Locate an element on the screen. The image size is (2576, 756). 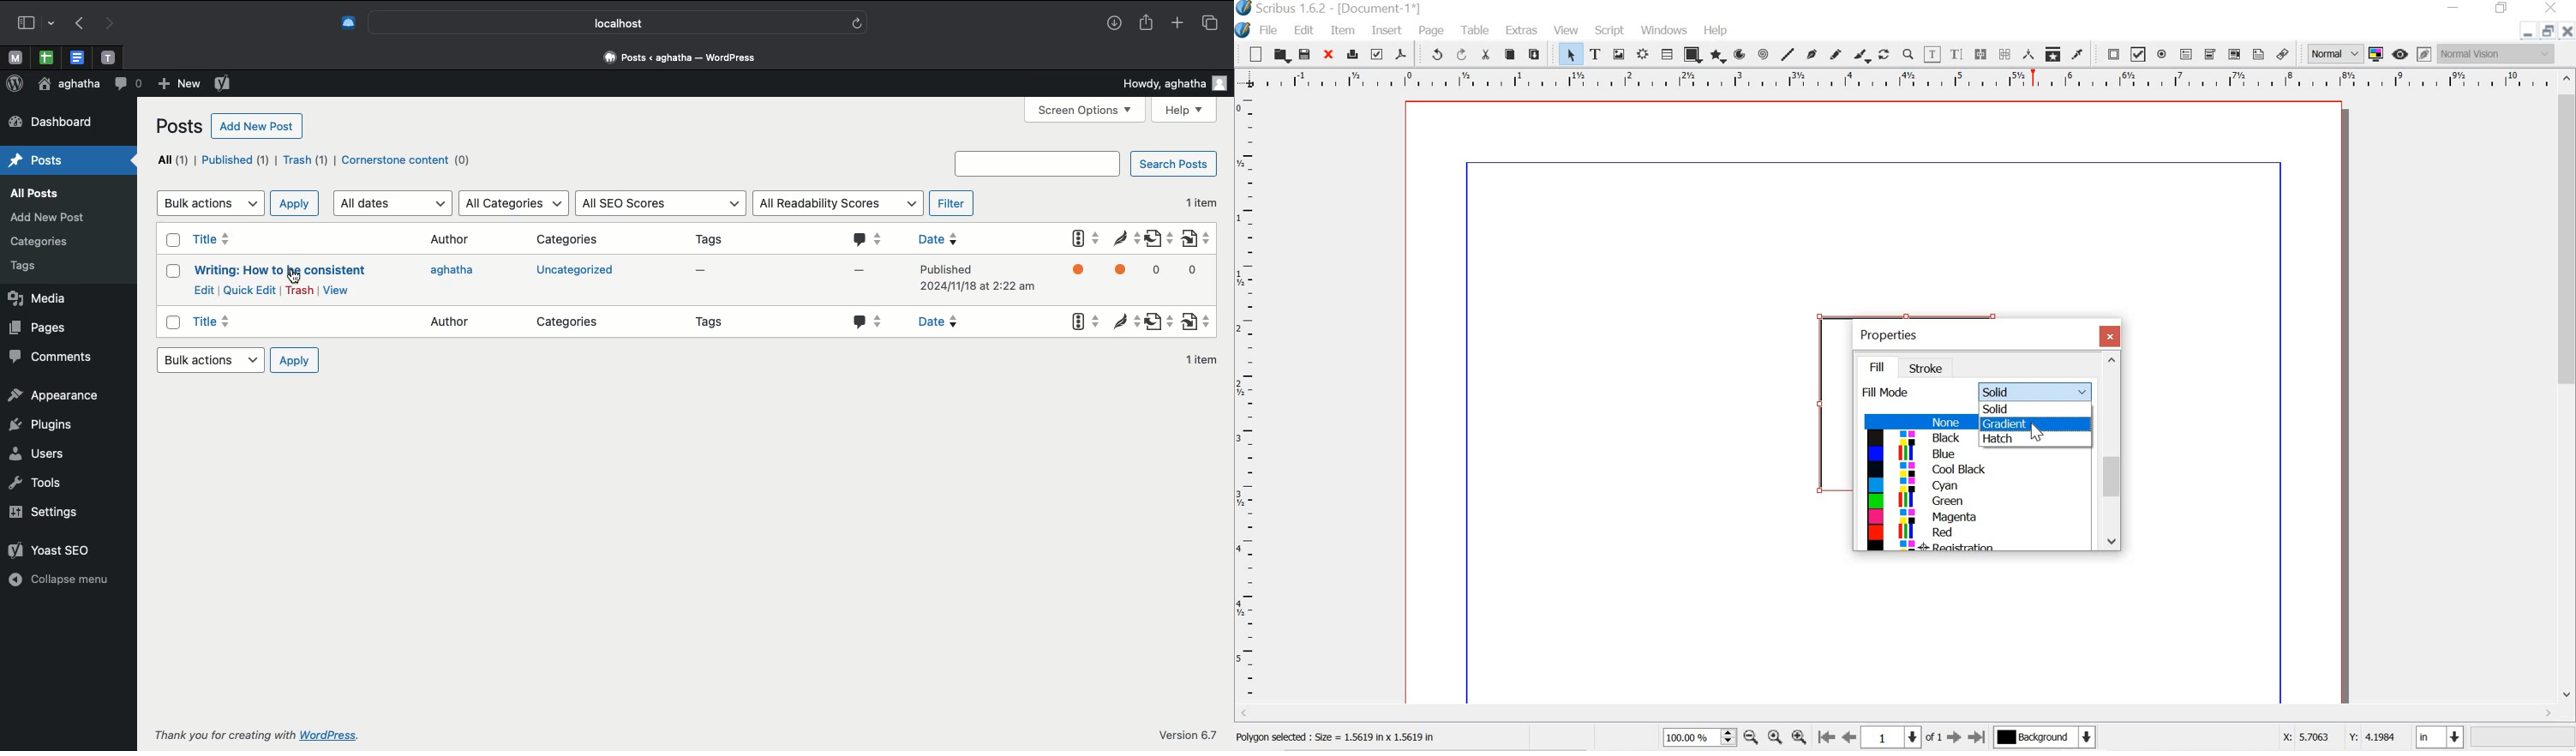
pdf list is located at coordinates (2234, 54).